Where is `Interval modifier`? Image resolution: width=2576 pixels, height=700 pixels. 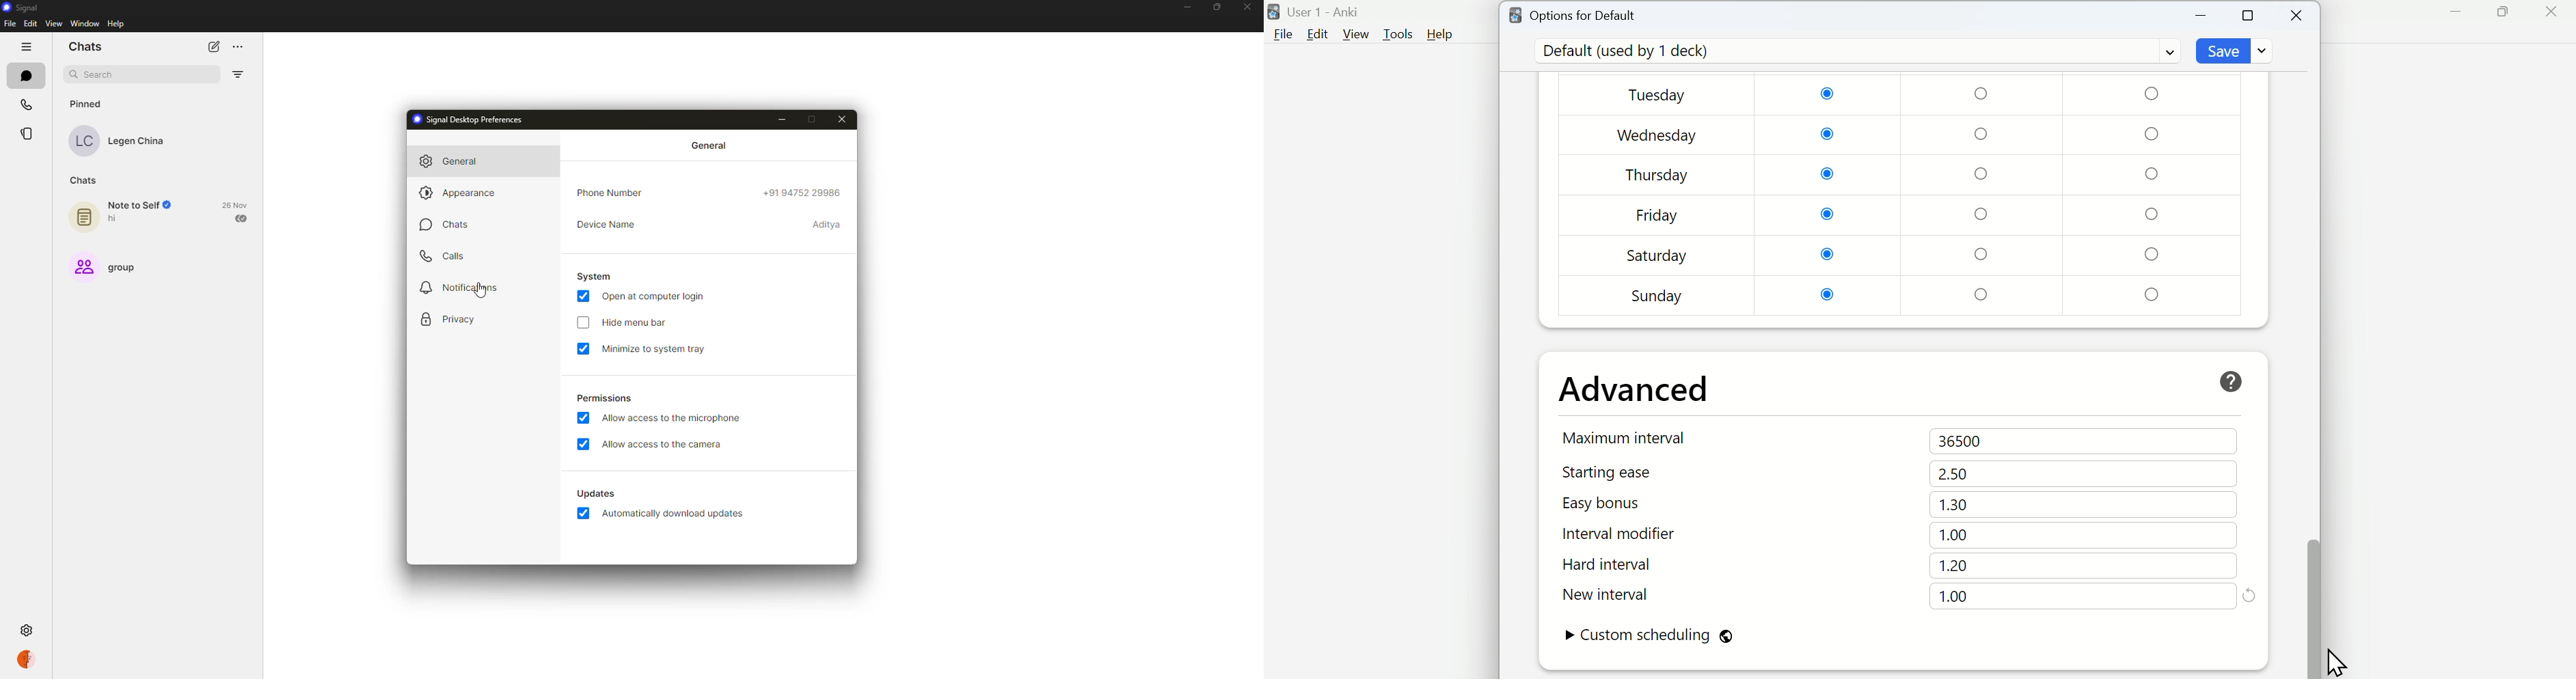
Interval modifier is located at coordinates (1625, 534).